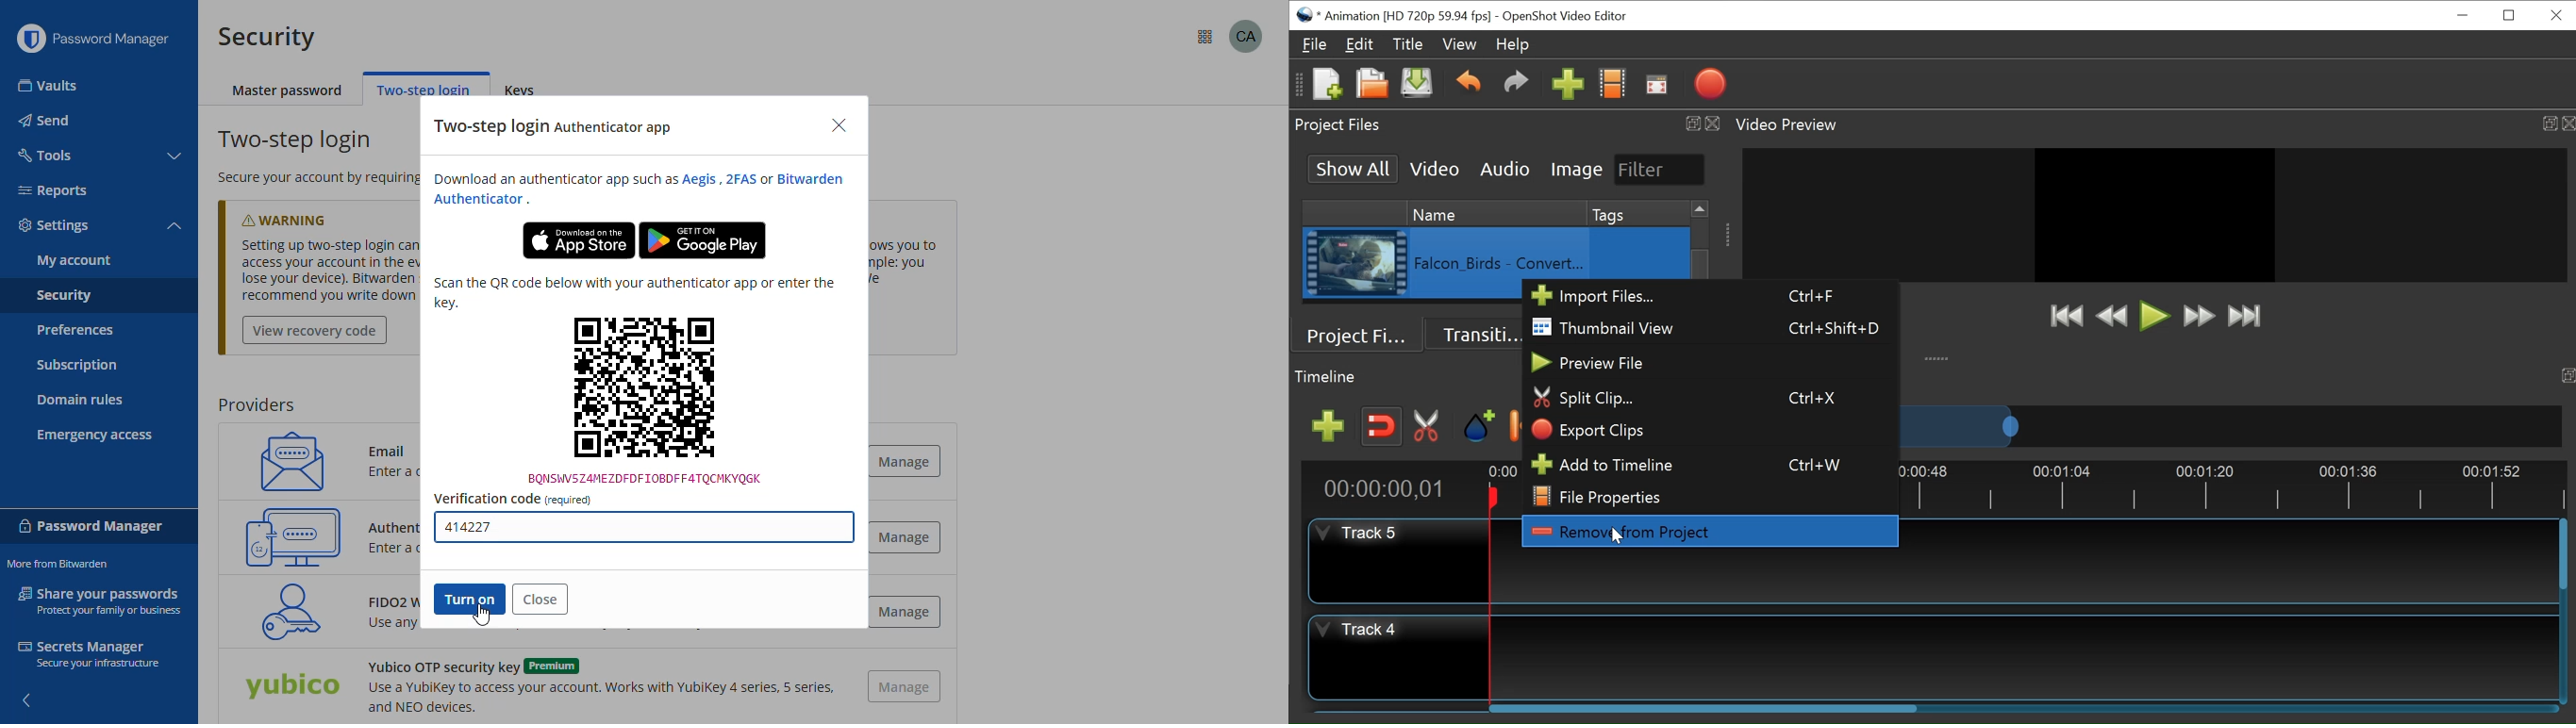 Image resolution: width=2576 pixels, height=728 pixels. What do you see at coordinates (2024, 658) in the screenshot?
I see `Track Panel` at bounding box center [2024, 658].